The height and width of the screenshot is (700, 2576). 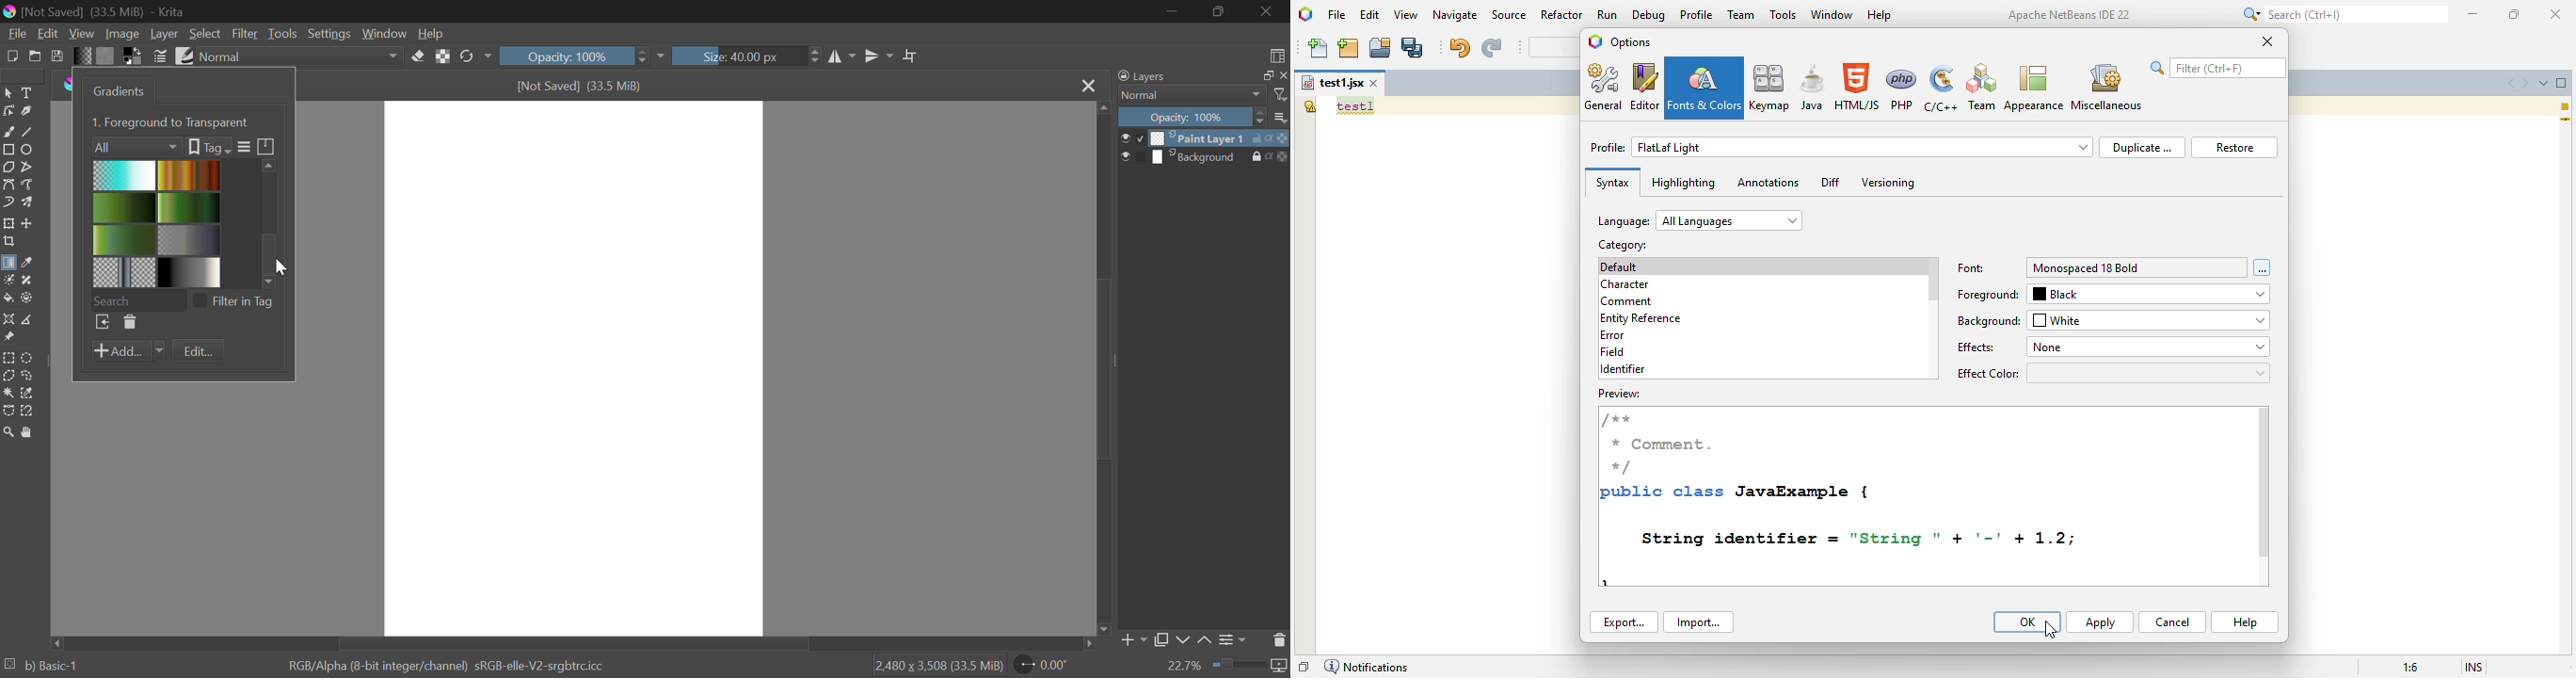 What do you see at coordinates (2027, 622) in the screenshot?
I see `OK` at bounding box center [2027, 622].